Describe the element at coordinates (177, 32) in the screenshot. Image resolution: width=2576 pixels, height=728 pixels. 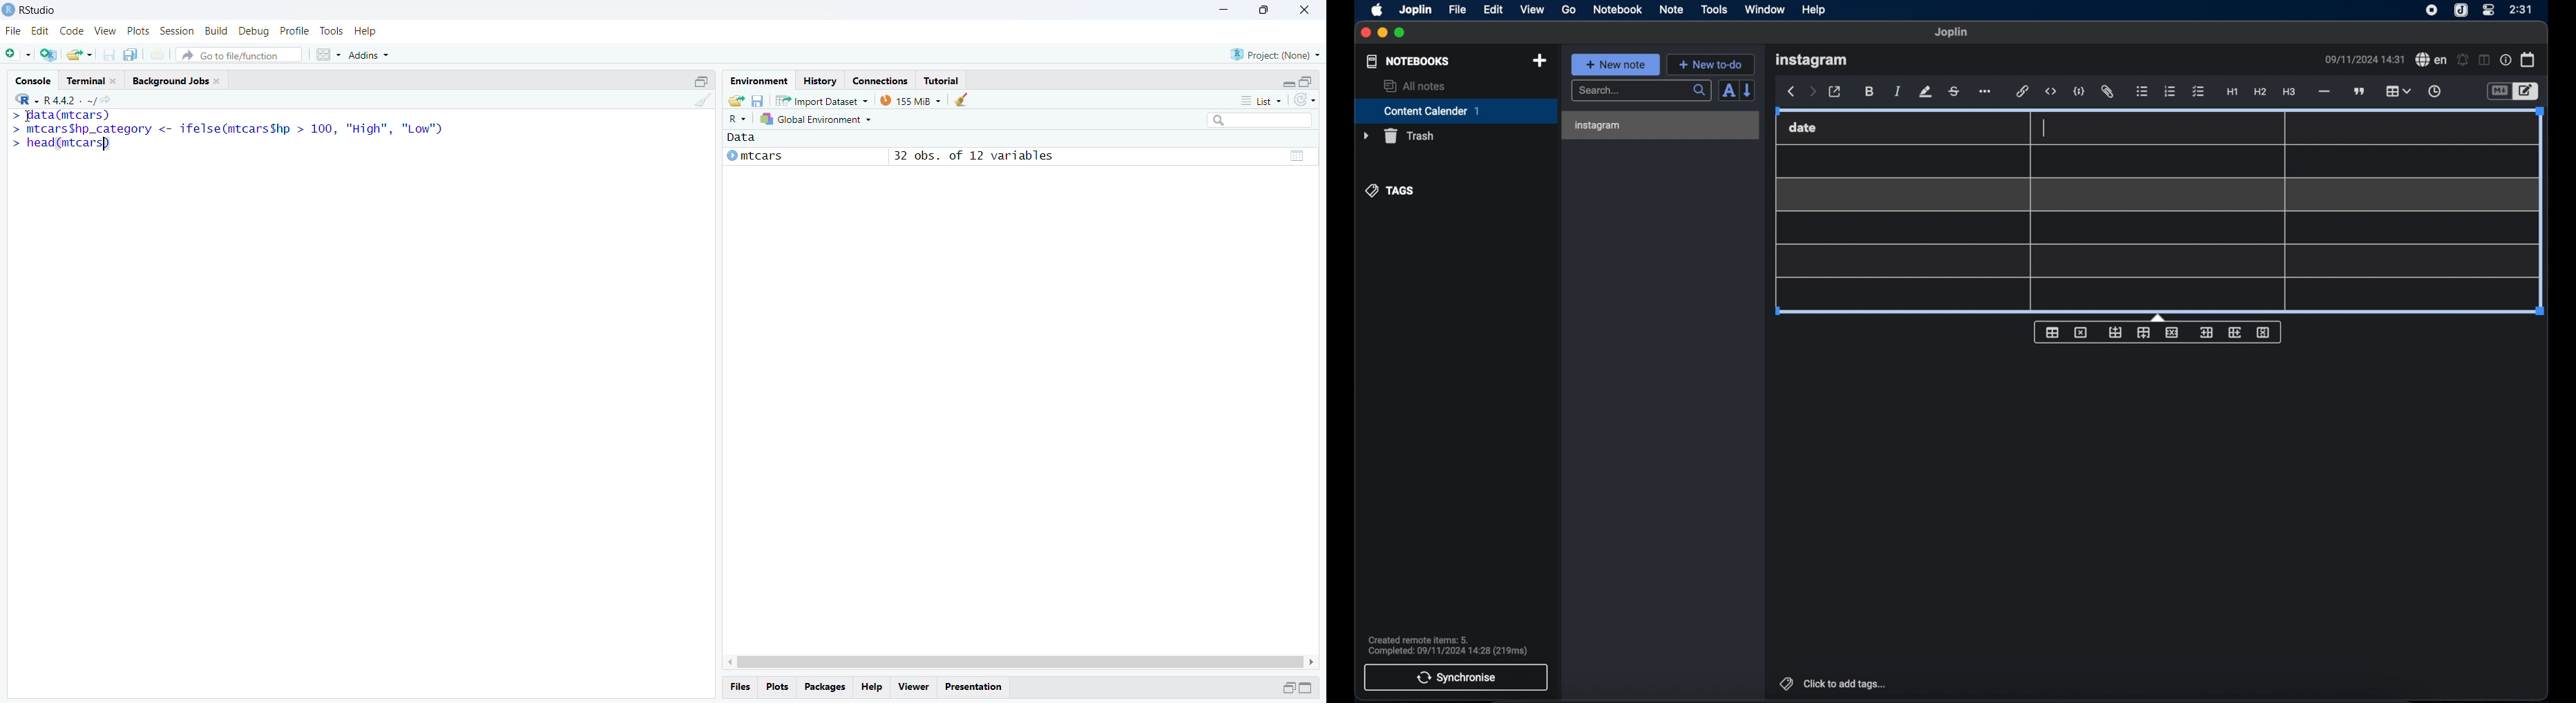
I see `Session` at that location.